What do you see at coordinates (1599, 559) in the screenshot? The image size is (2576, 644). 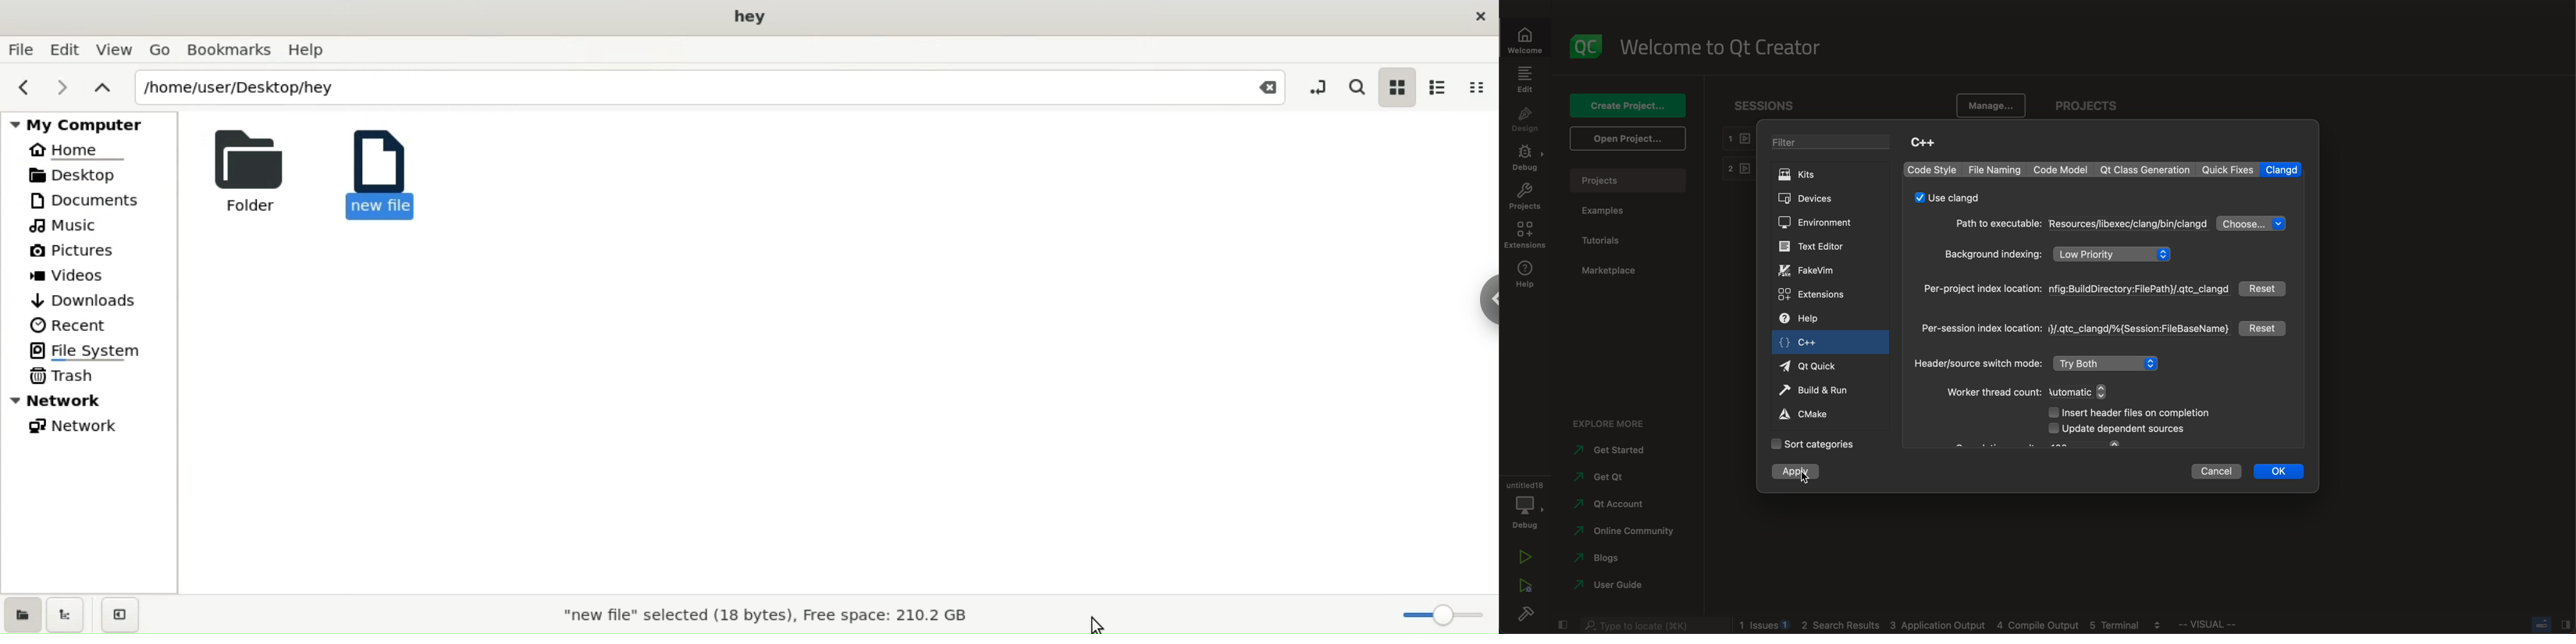 I see `blogs` at bounding box center [1599, 559].